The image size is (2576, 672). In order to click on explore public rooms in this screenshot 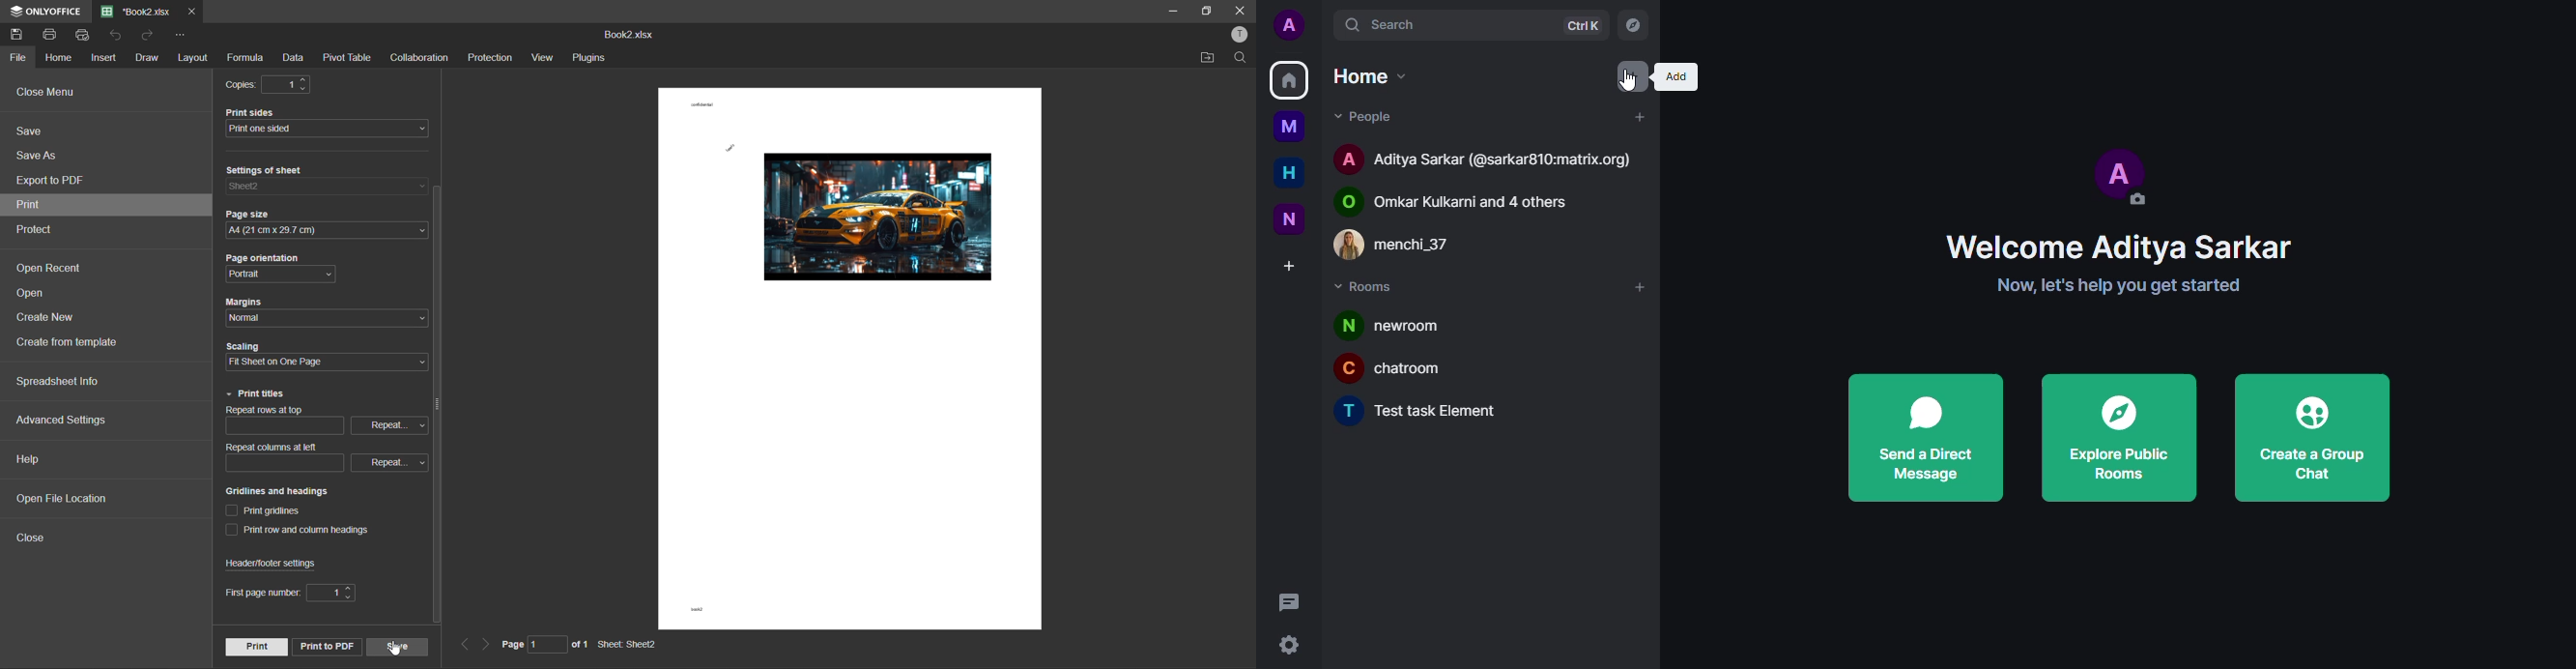, I will do `click(2119, 439)`.